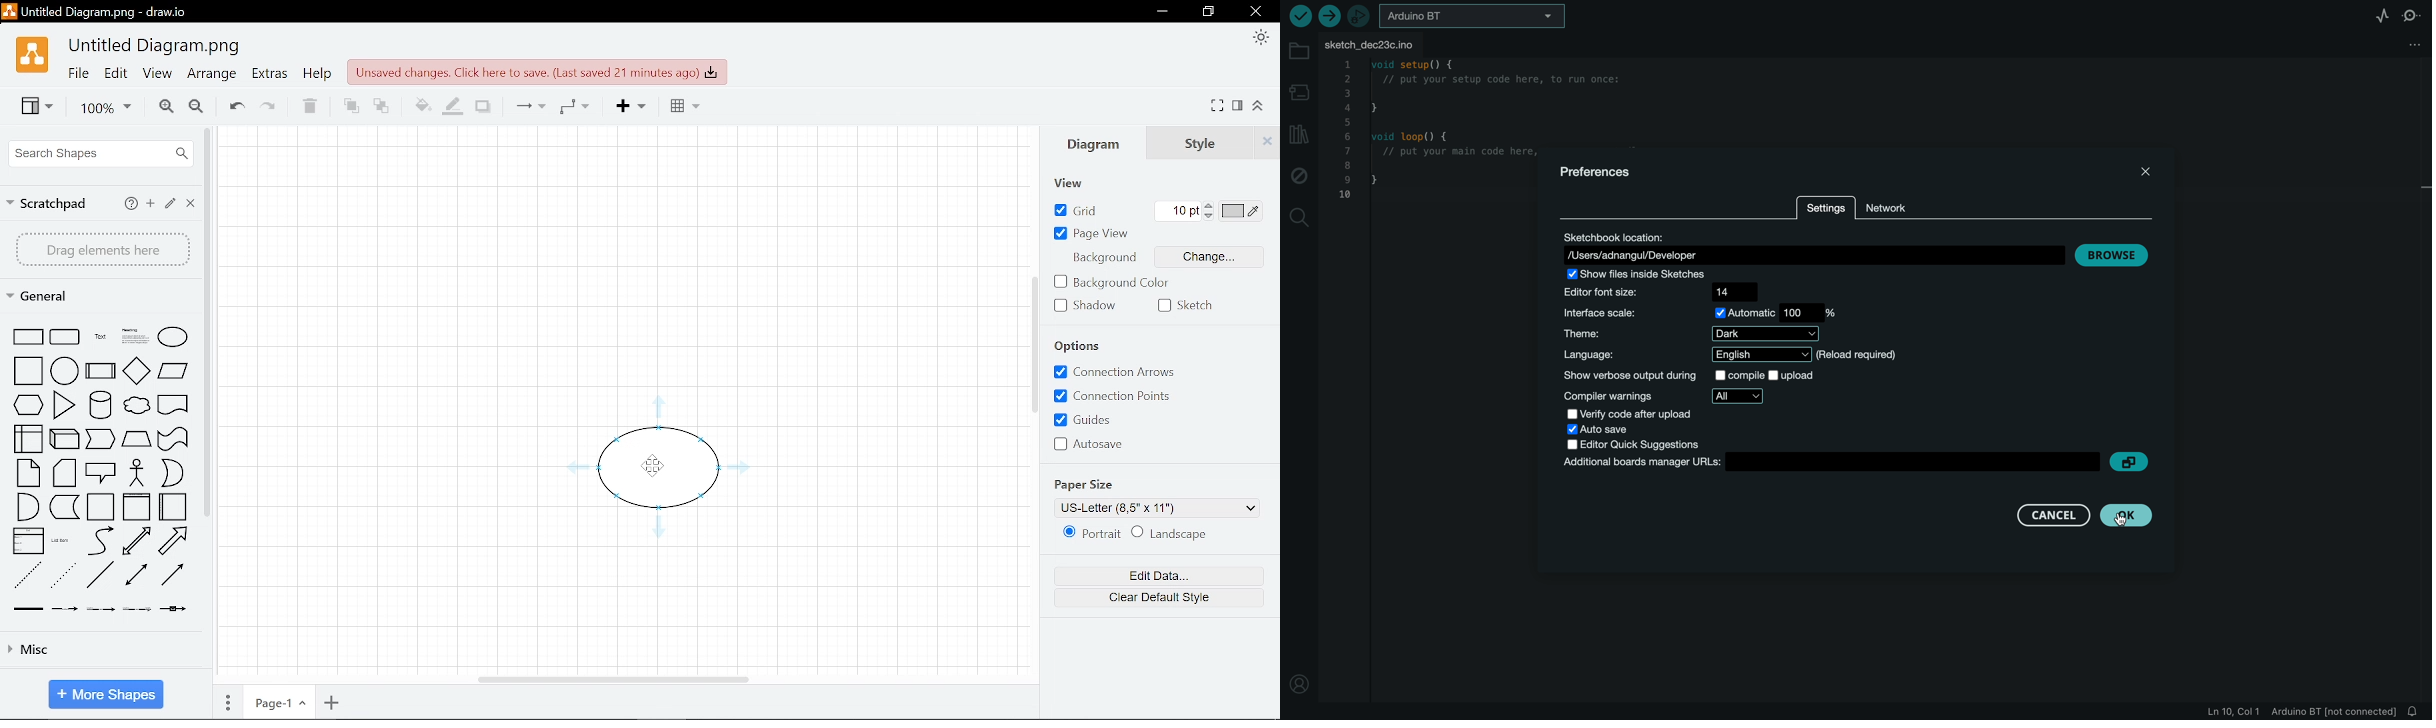  I want to click on Format, so click(1238, 107).